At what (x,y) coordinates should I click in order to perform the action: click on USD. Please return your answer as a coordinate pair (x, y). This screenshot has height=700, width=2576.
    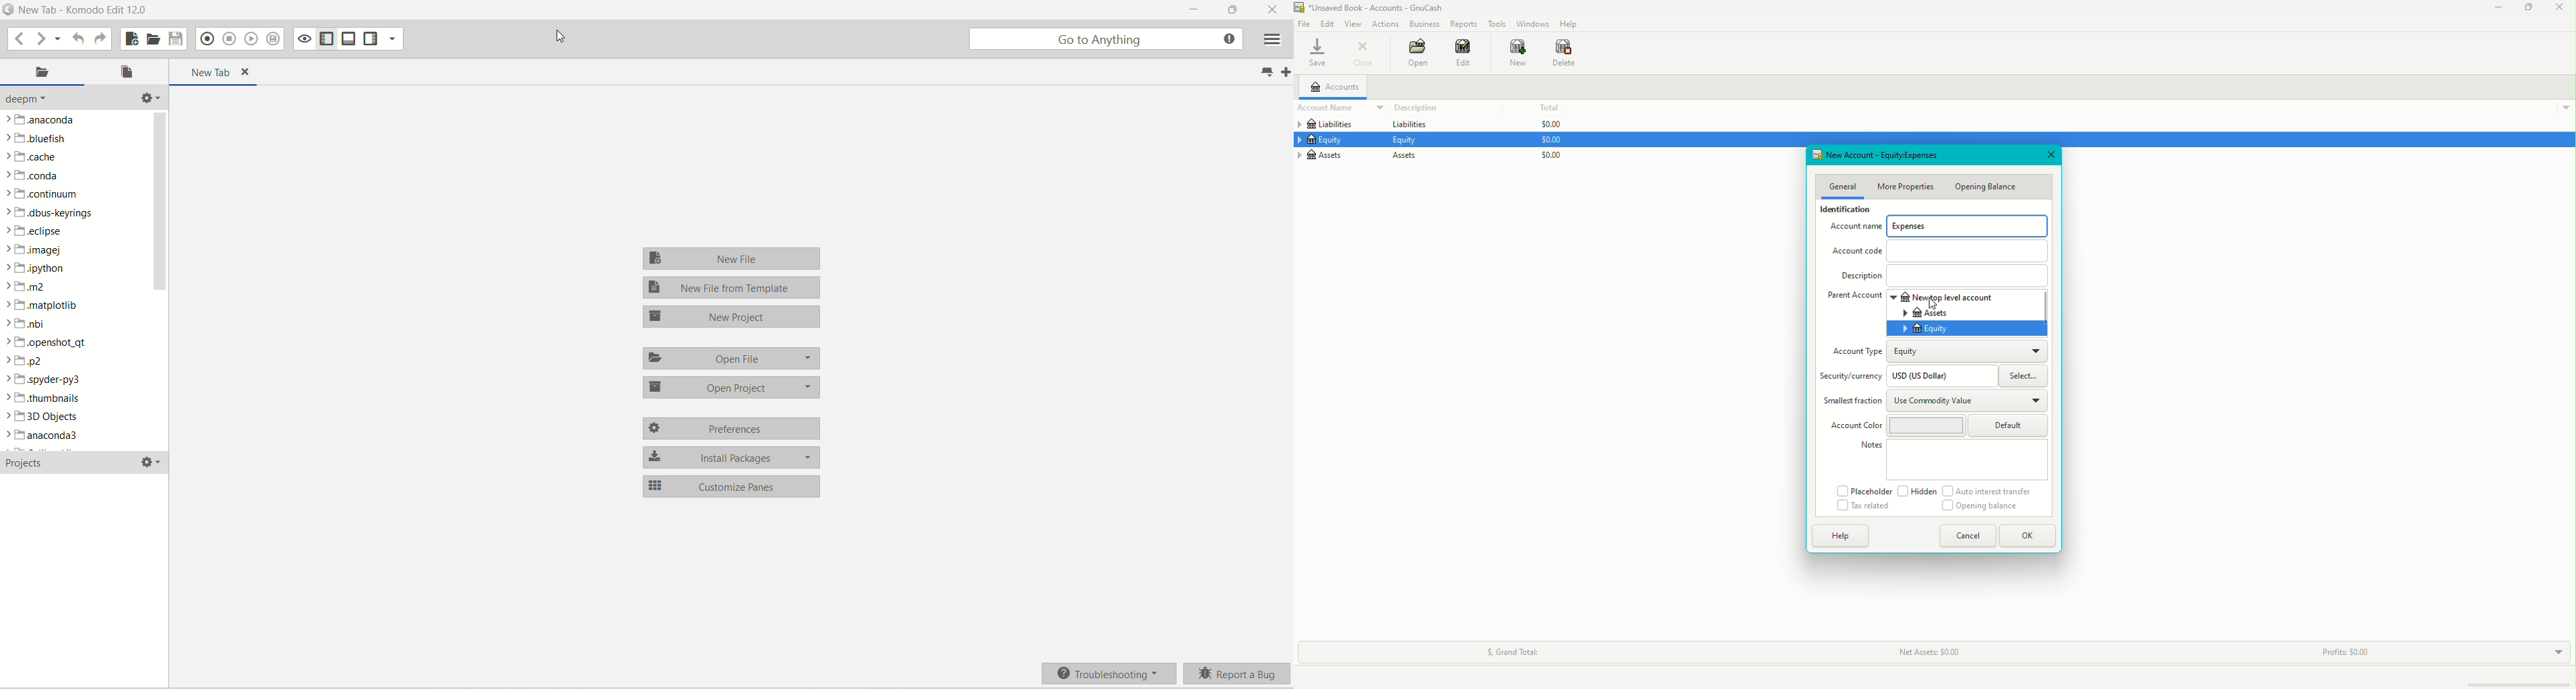
    Looking at the image, I should click on (1938, 375).